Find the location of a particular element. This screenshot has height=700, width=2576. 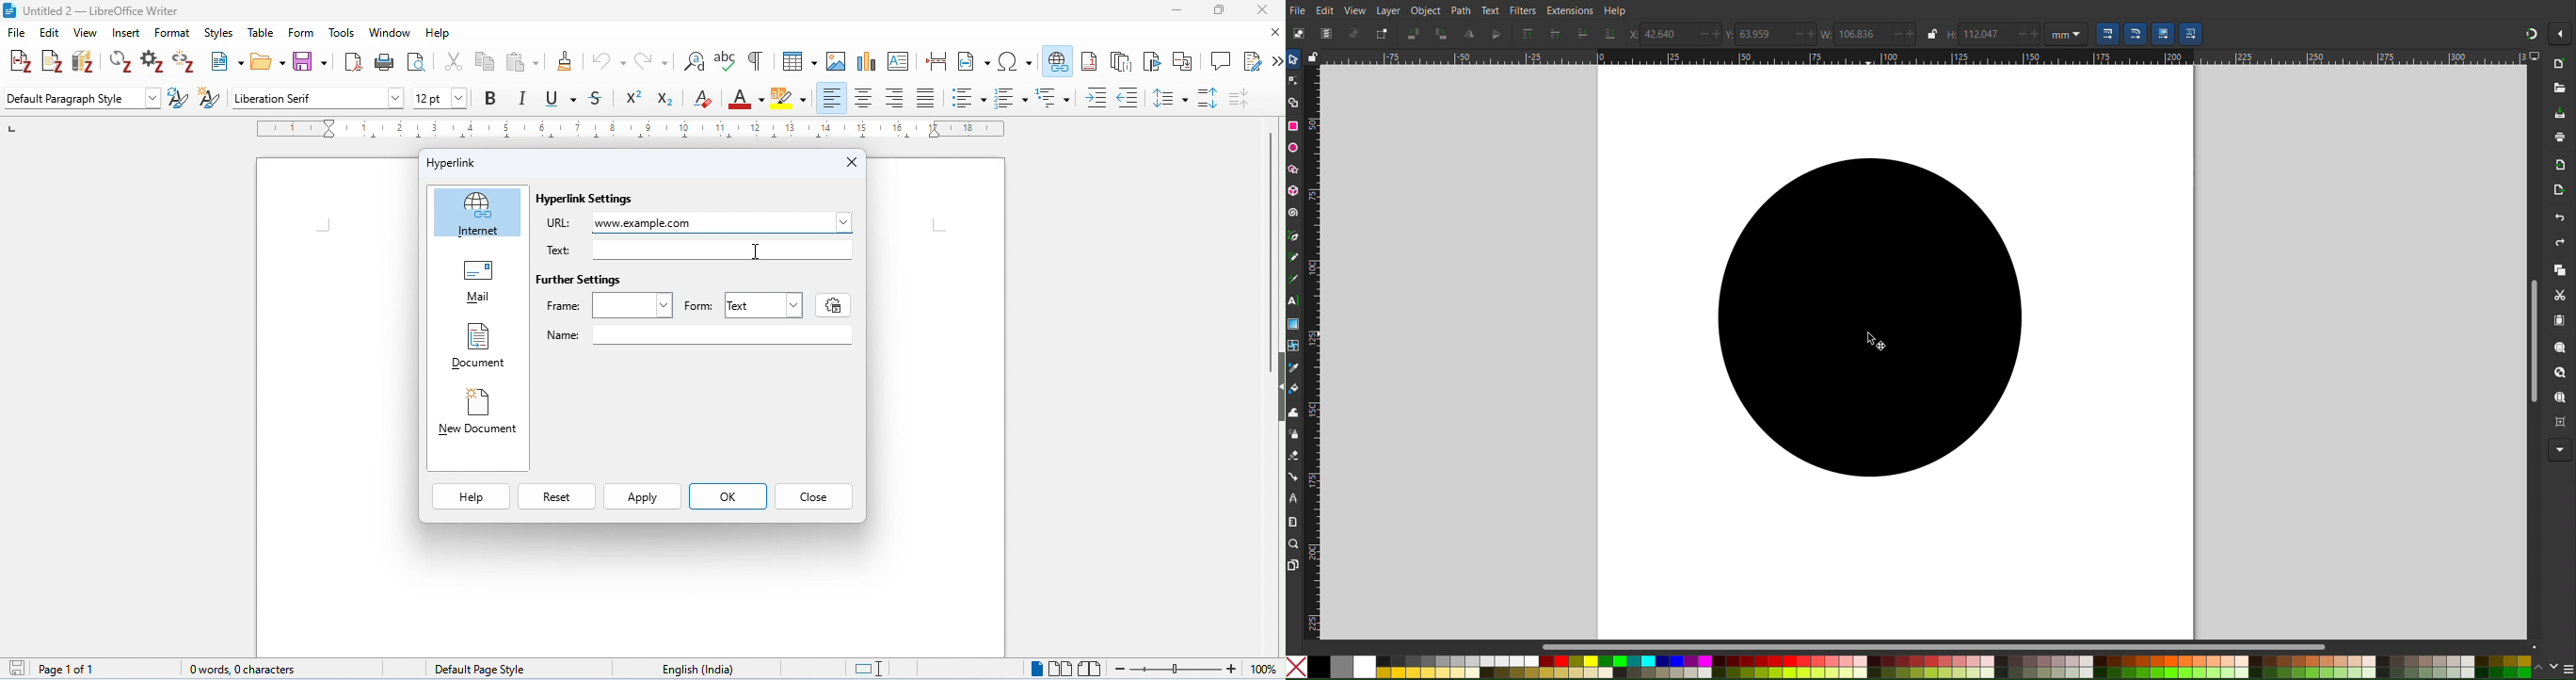

decrease paragraph spacing is located at coordinates (1239, 97).